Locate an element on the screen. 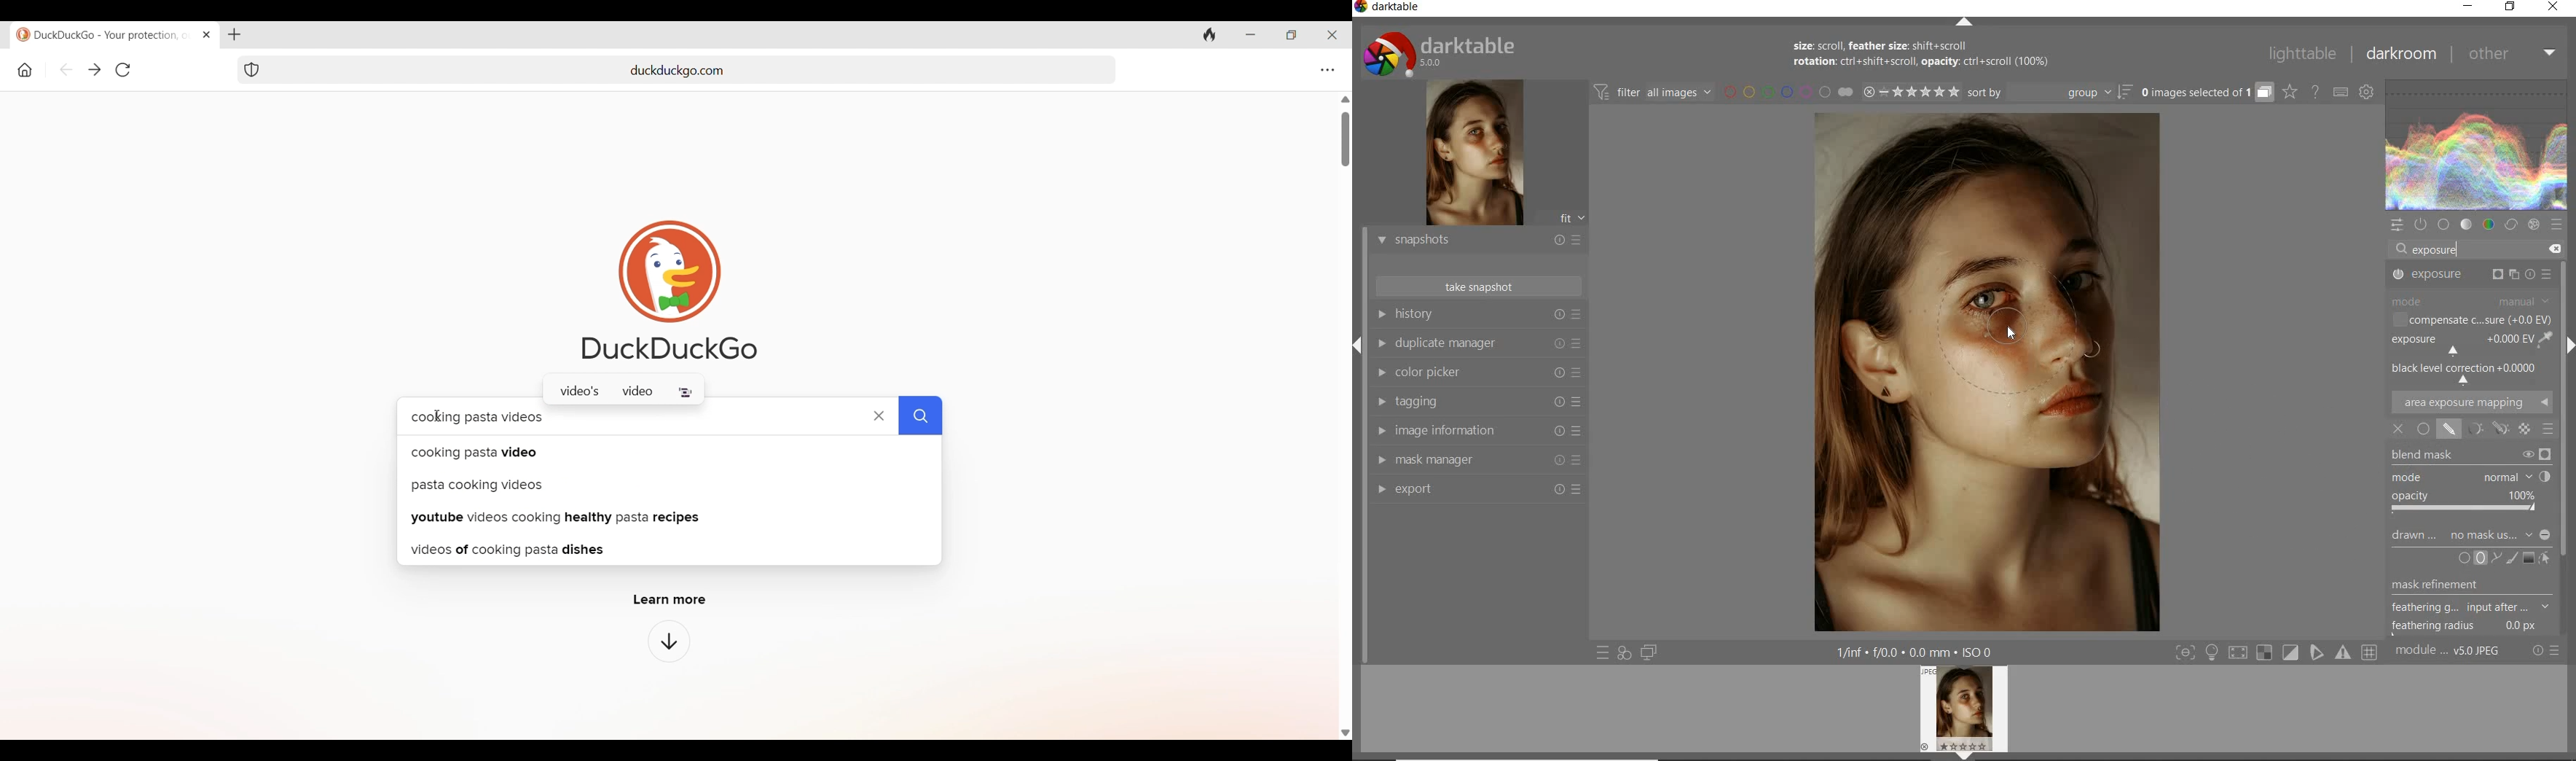 The height and width of the screenshot is (784, 2576). quick access to presets is located at coordinates (1603, 652).